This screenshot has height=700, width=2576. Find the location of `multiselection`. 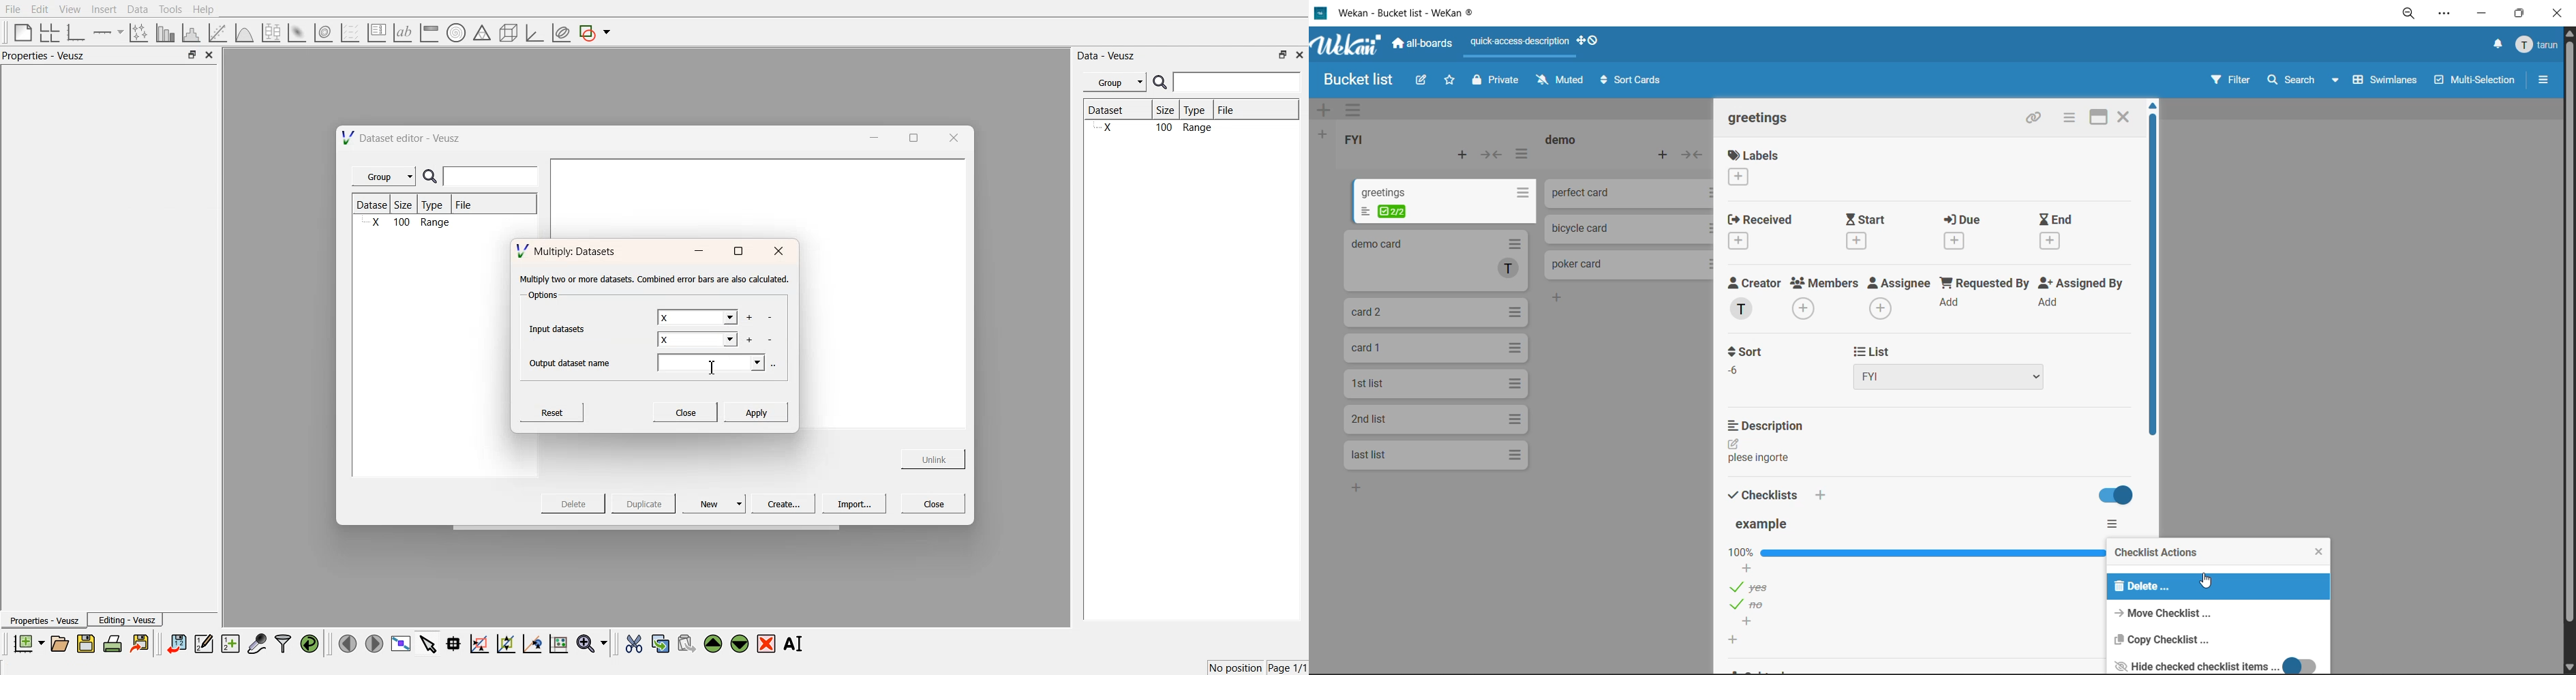

multiselection is located at coordinates (2478, 79).